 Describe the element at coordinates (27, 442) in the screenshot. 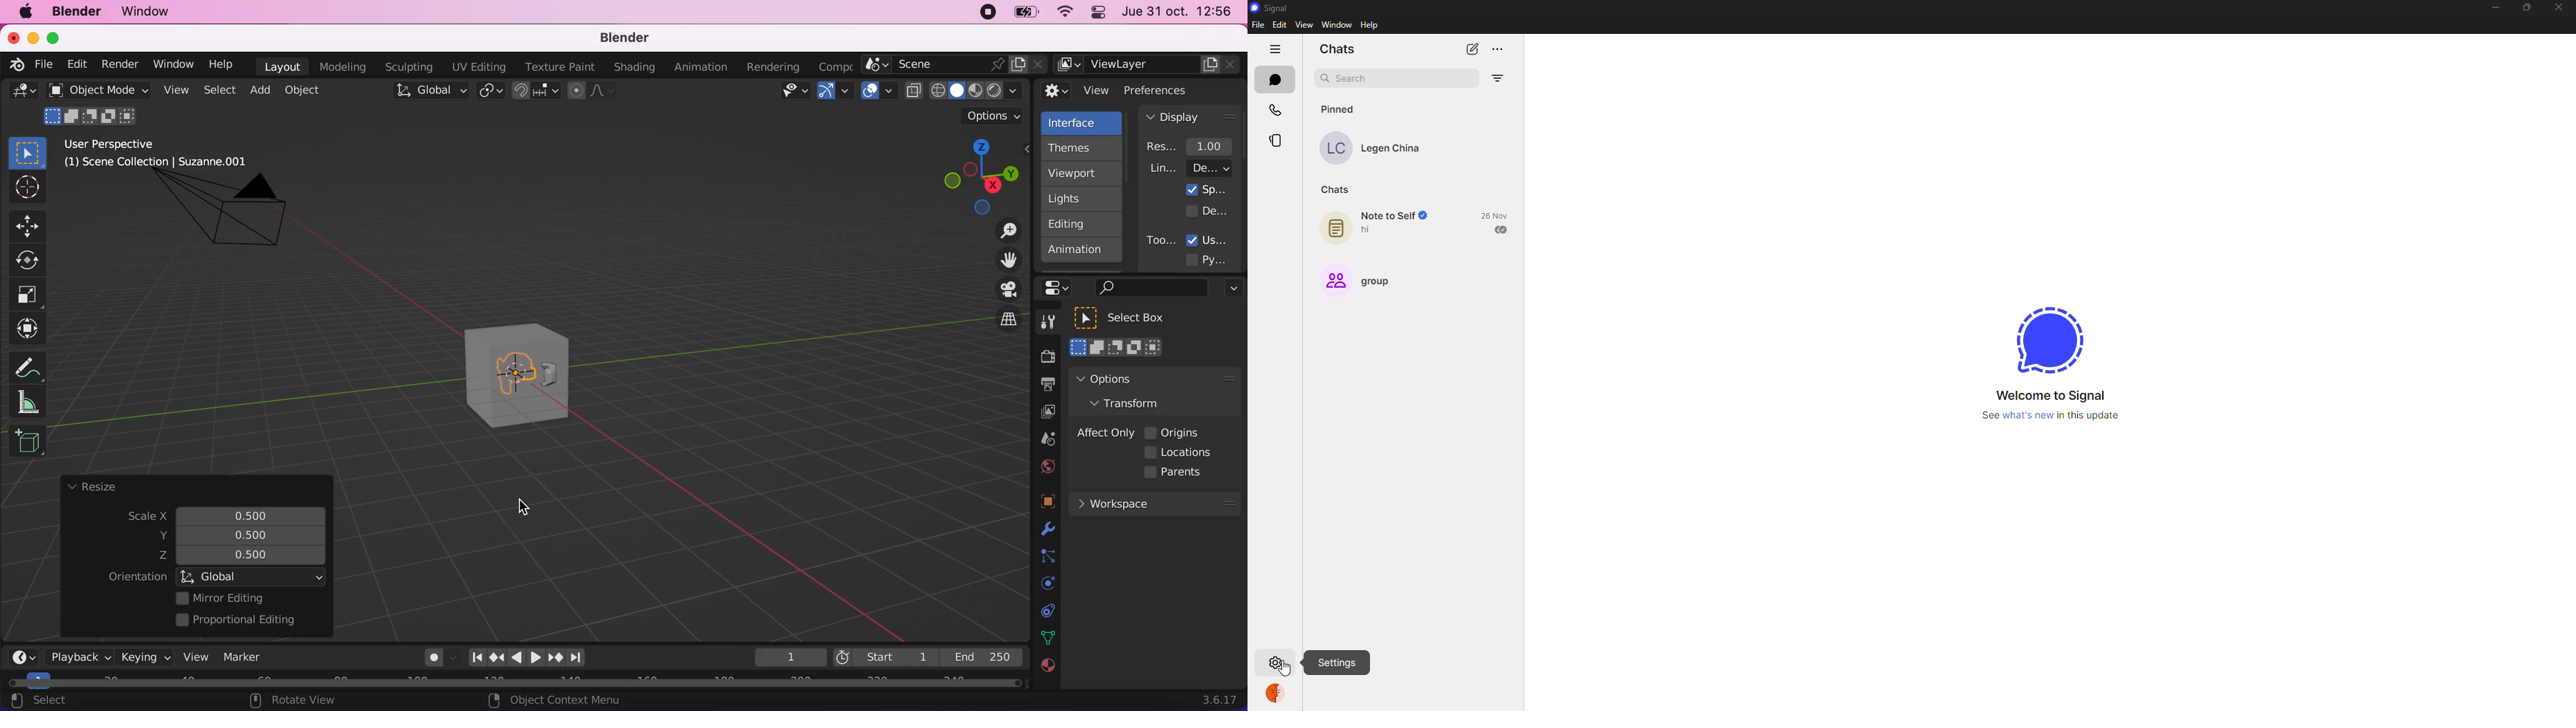

I see `add cube` at that location.